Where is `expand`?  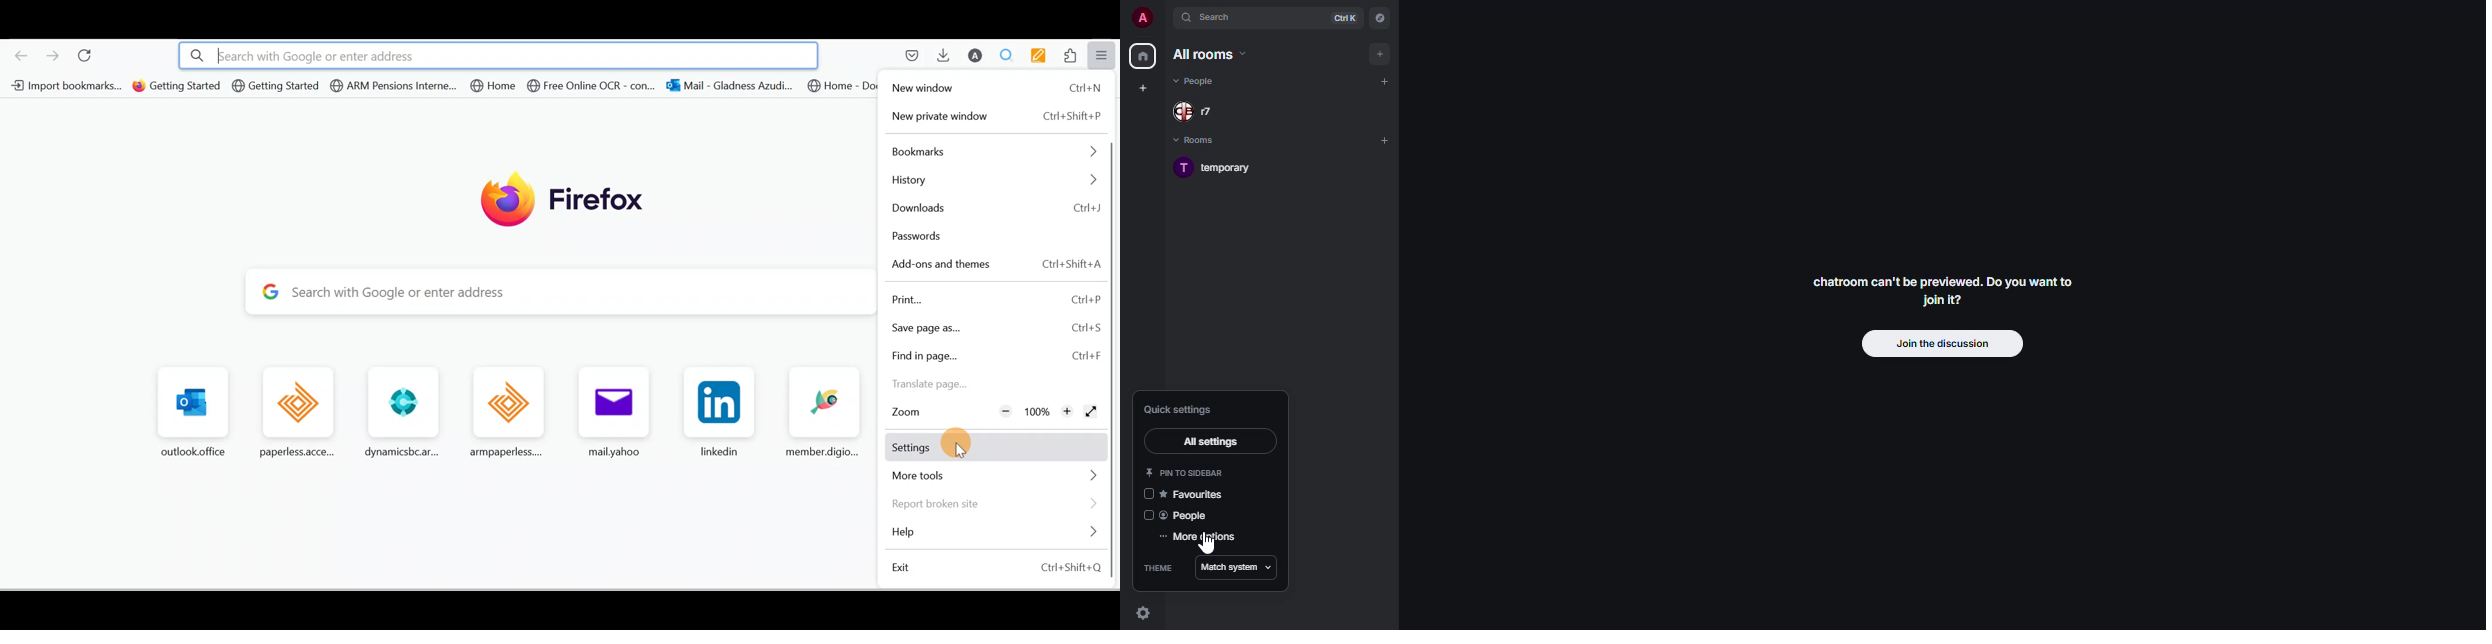
expand is located at coordinates (1167, 22).